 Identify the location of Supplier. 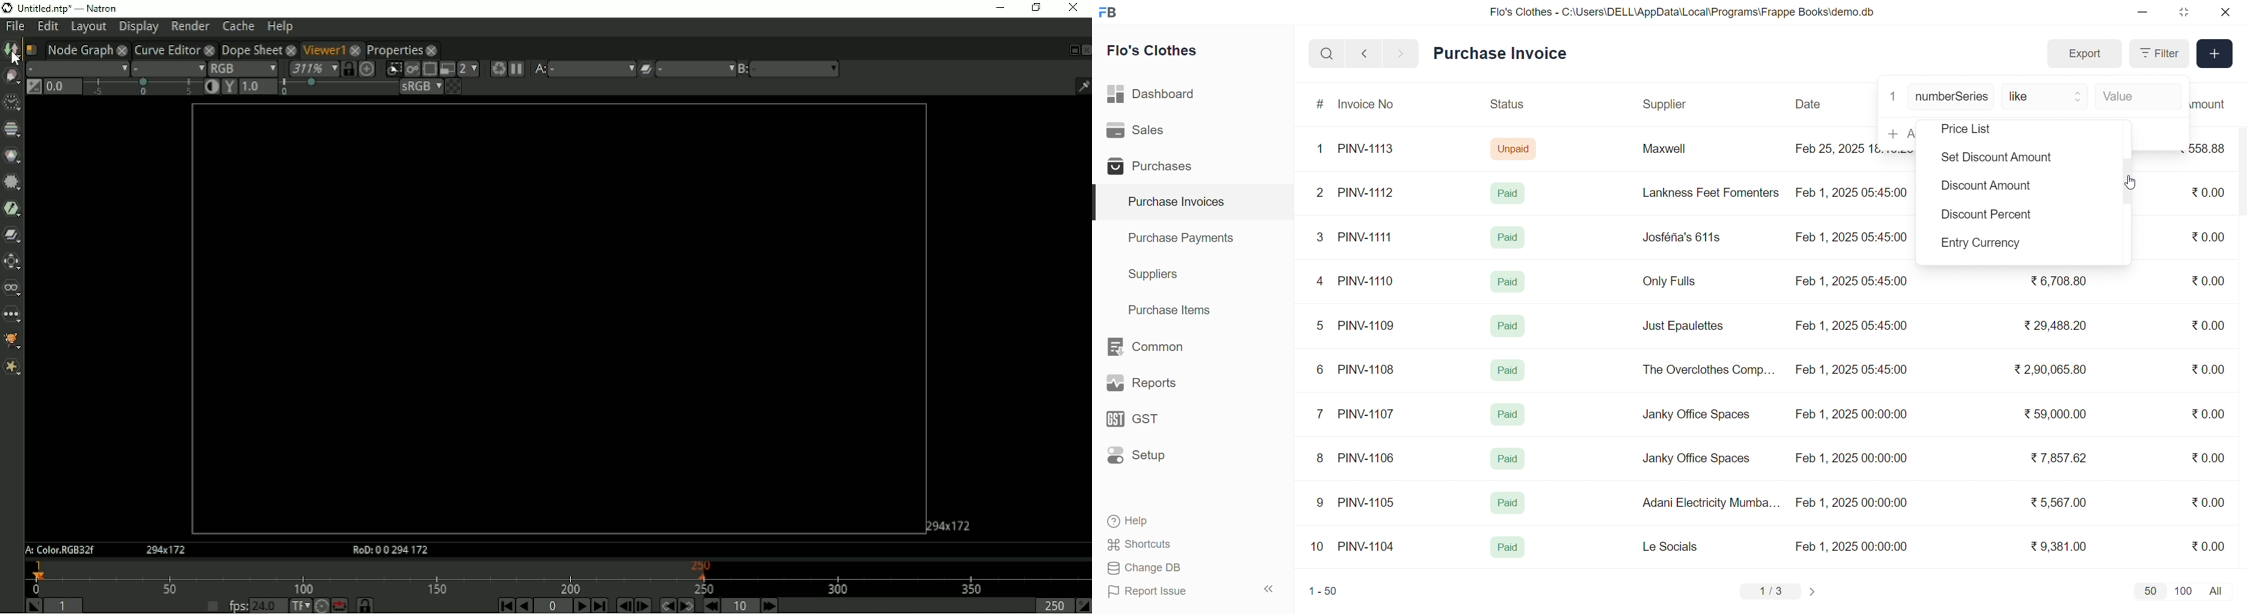
(1667, 105).